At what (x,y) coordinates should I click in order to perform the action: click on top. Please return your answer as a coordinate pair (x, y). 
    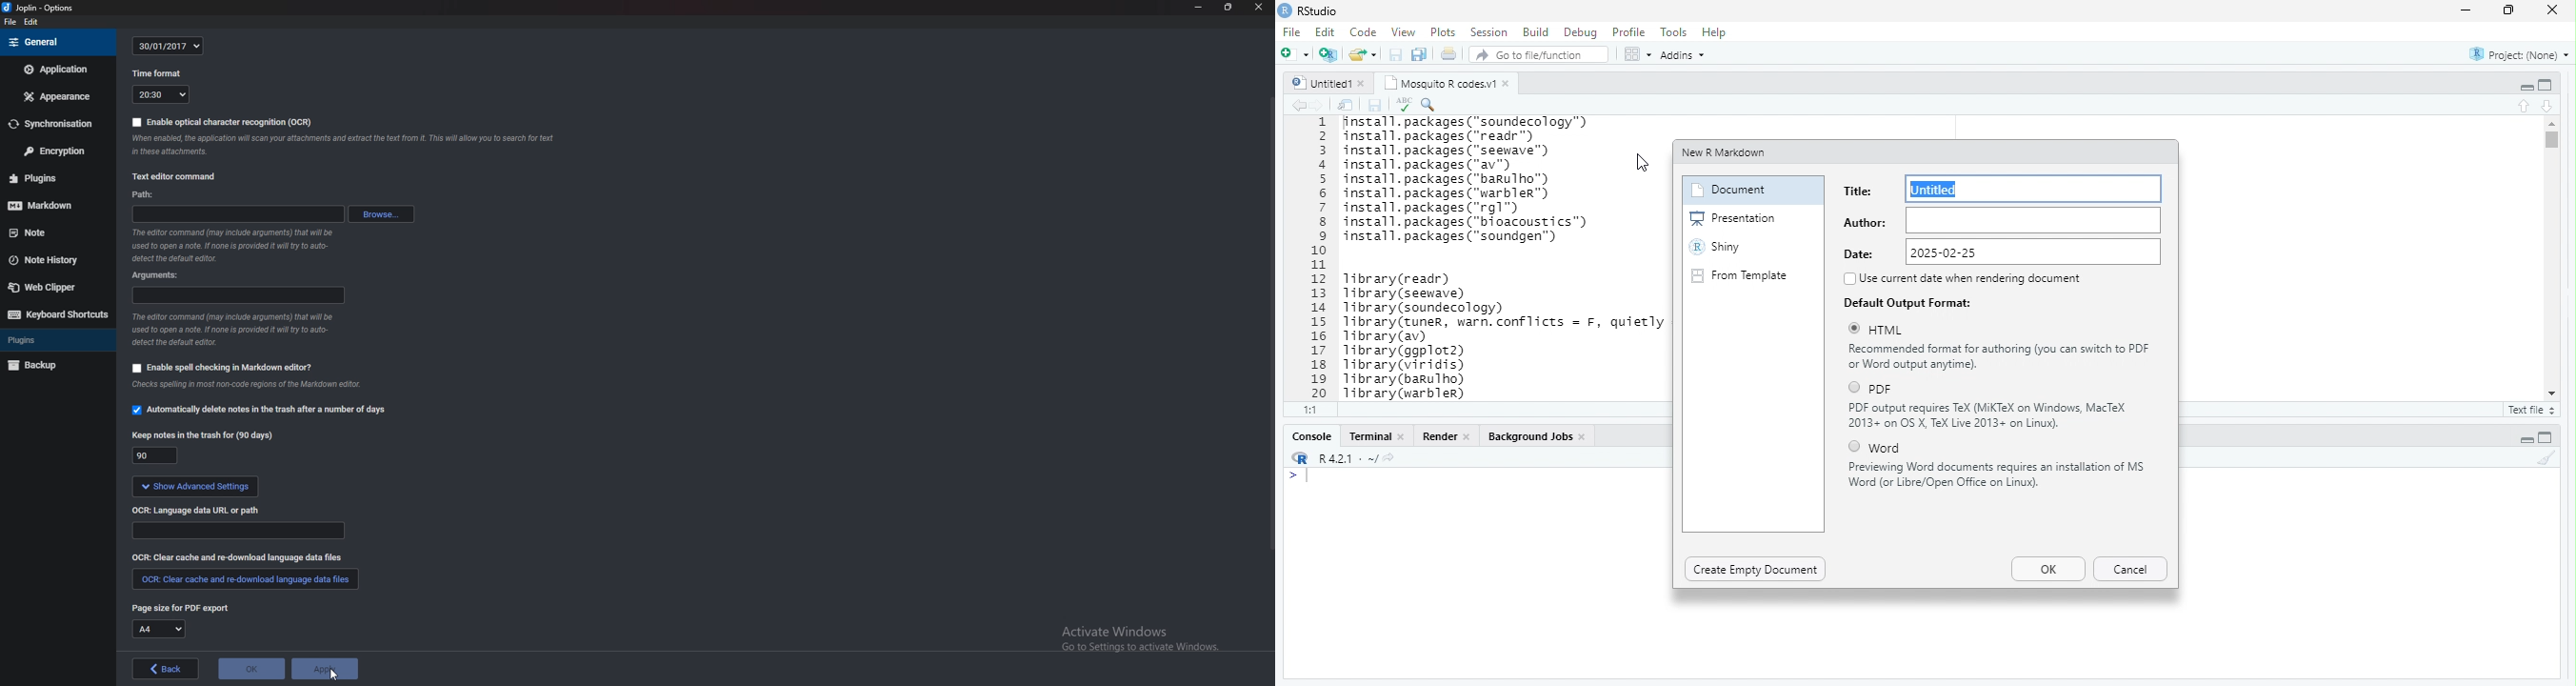
    Looking at the image, I should click on (2526, 106).